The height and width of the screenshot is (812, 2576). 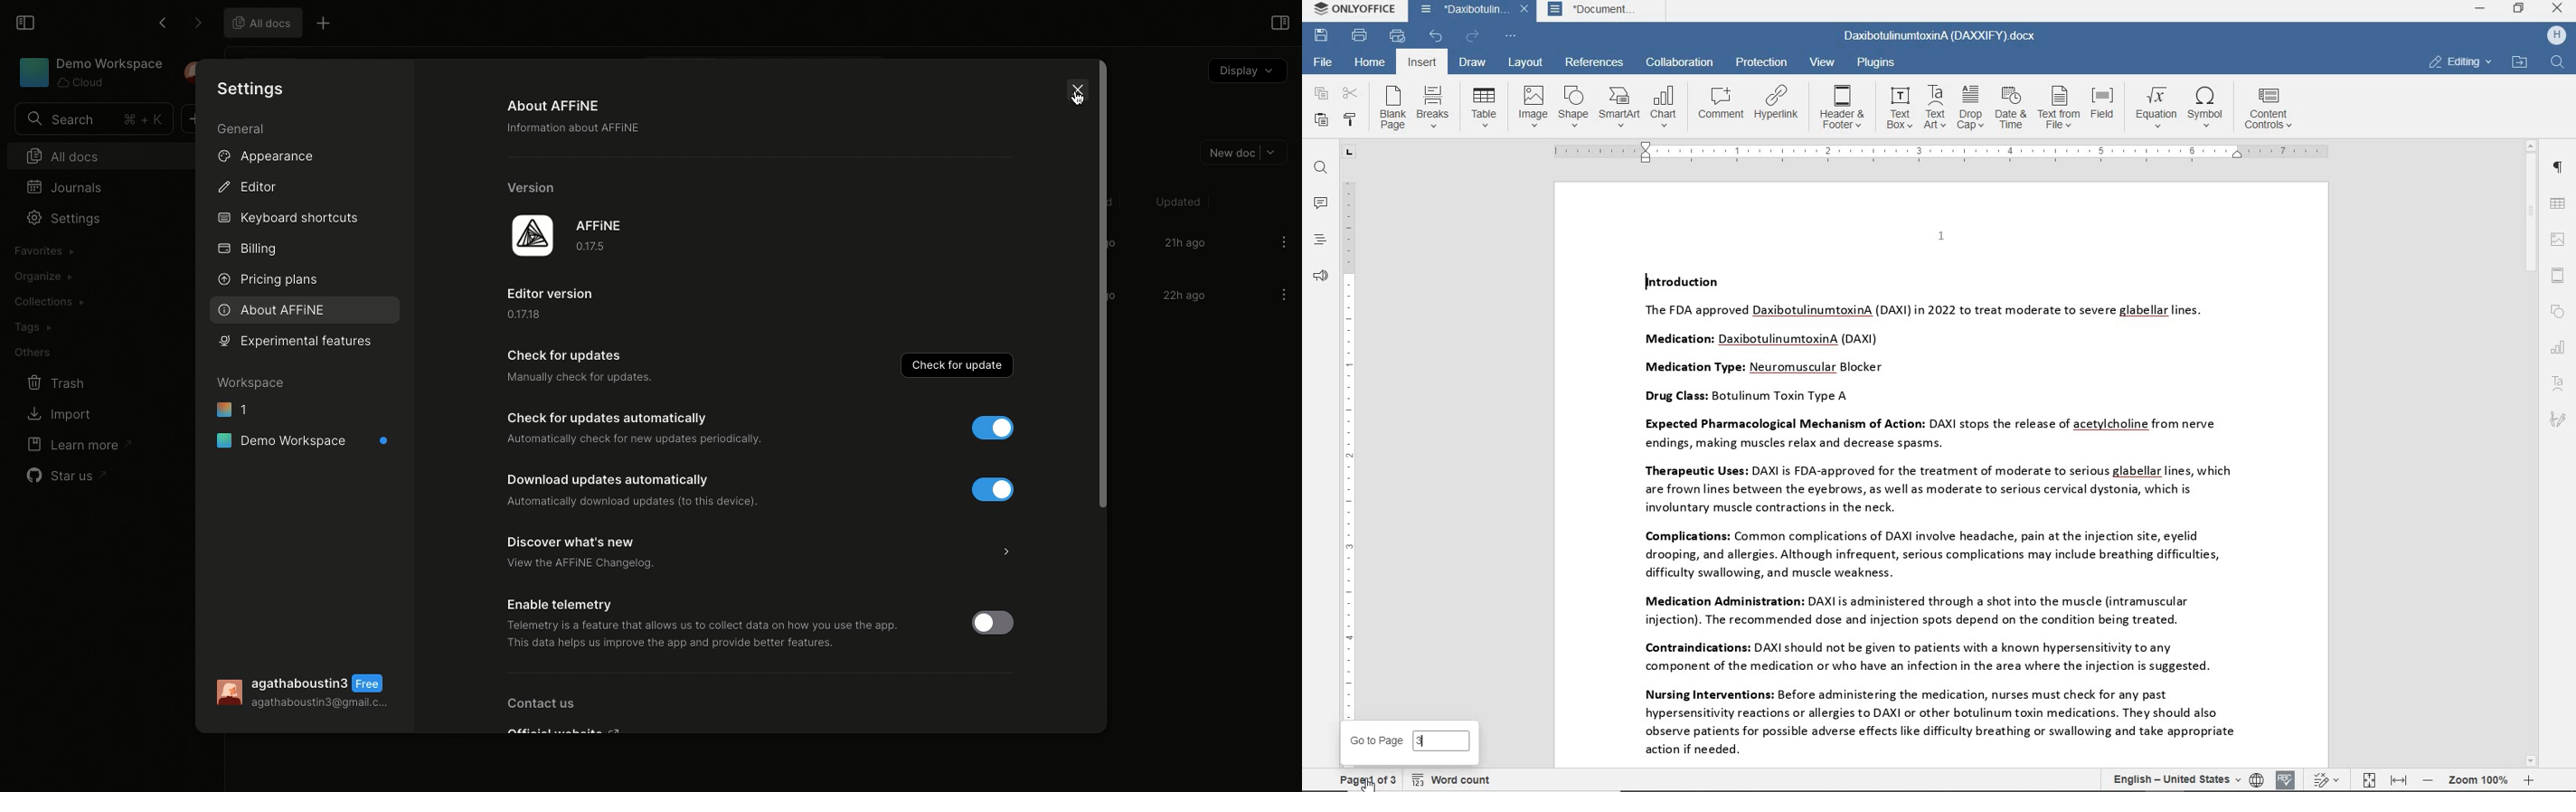 What do you see at coordinates (1942, 151) in the screenshot?
I see `ruler` at bounding box center [1942, 151].